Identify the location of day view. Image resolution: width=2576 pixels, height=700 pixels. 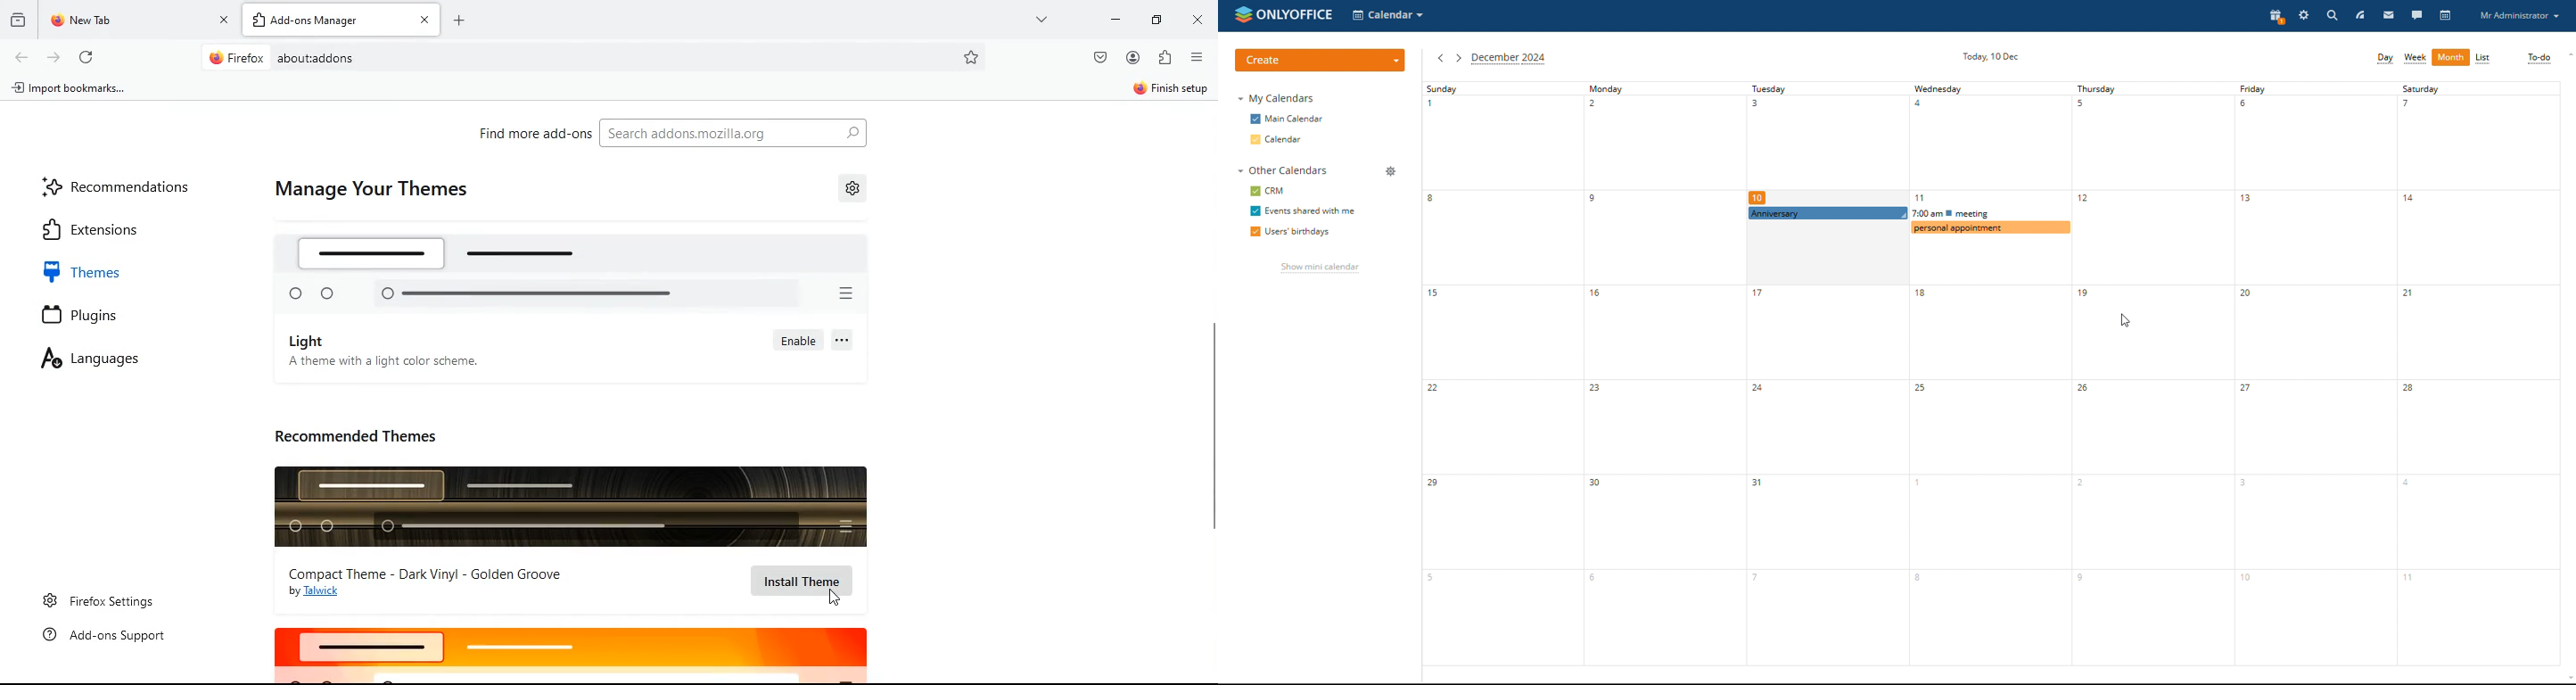
(2384, 59).